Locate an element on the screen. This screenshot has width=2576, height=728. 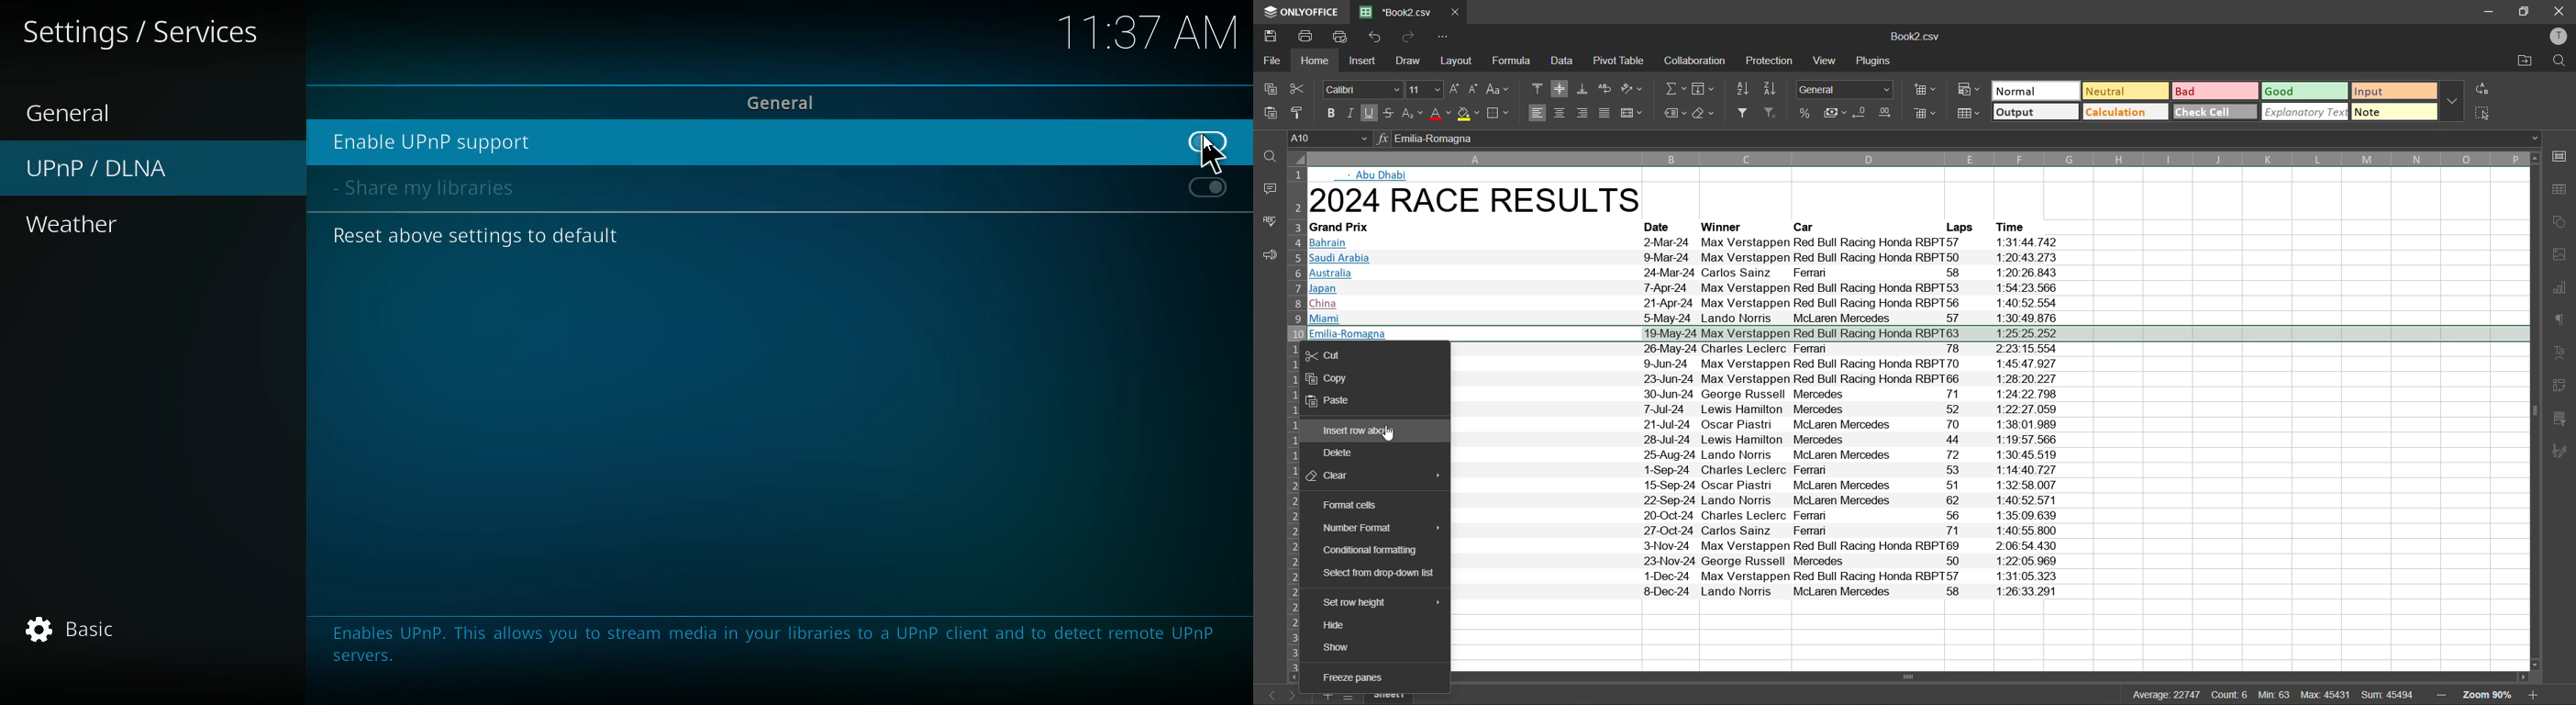
align bottom is located at coordinates (1581, 90).